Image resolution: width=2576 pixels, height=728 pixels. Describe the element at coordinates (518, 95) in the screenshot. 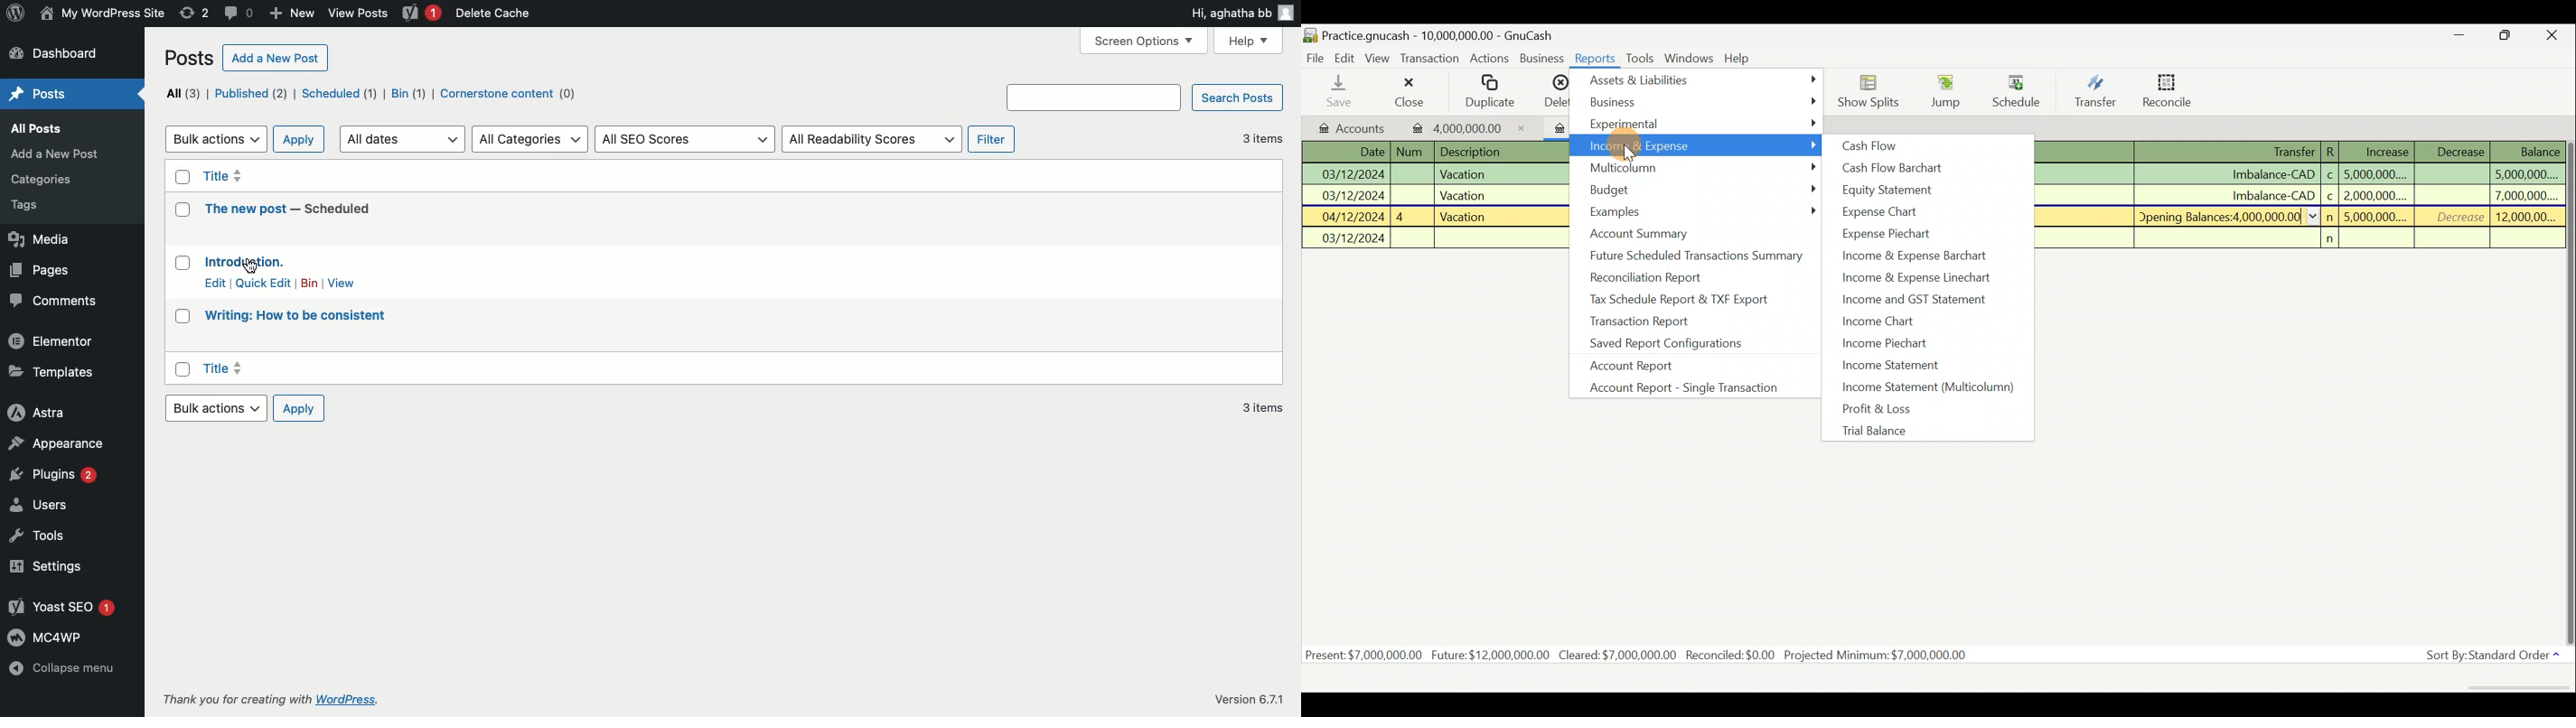

I see `Cornerstone content` at that location.